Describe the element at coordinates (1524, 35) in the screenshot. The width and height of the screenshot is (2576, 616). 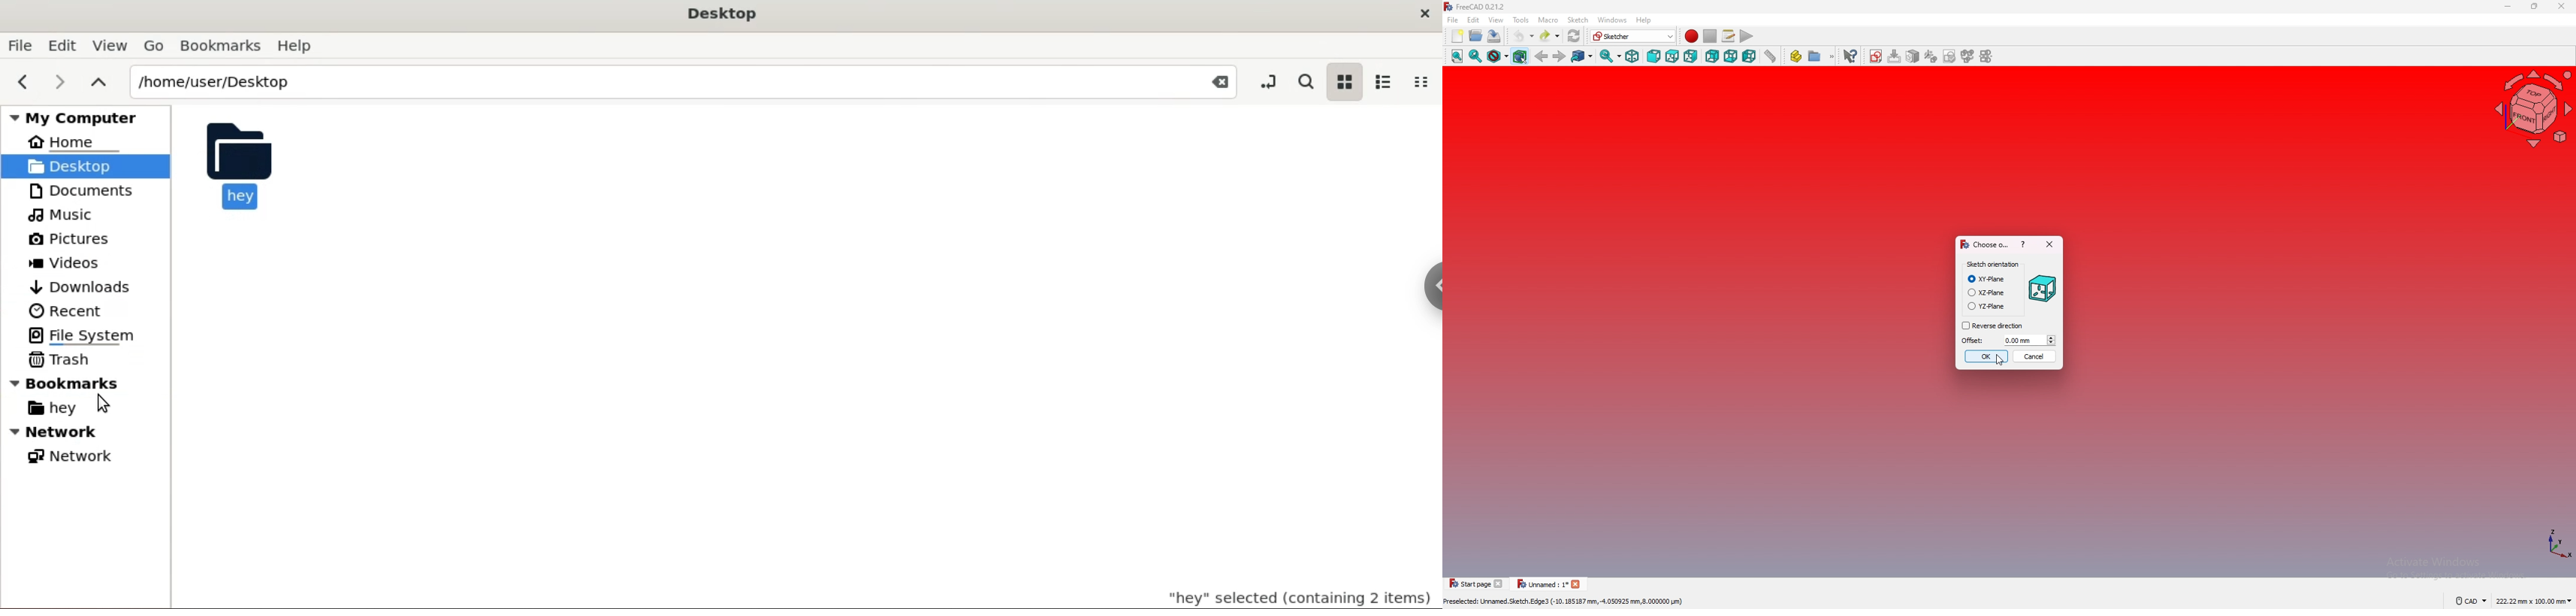
I see `undo` at that location.